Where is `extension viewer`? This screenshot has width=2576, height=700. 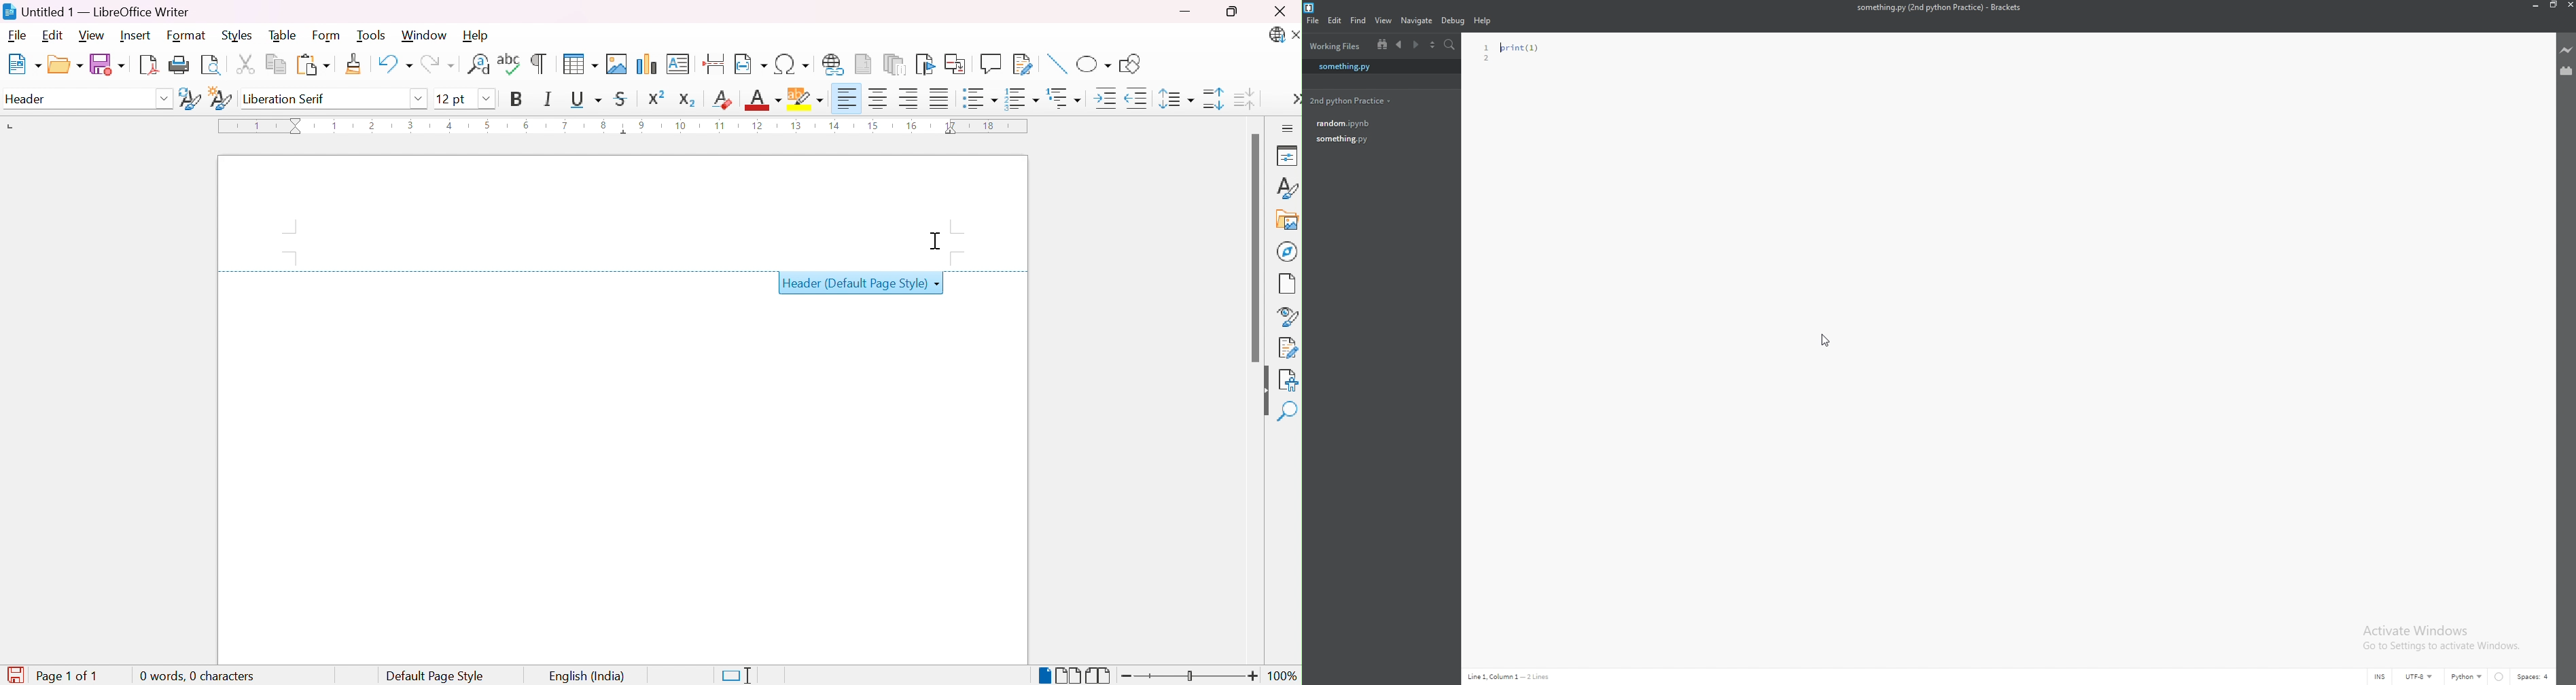
extension viewer is located at coordinates (2566, 72).